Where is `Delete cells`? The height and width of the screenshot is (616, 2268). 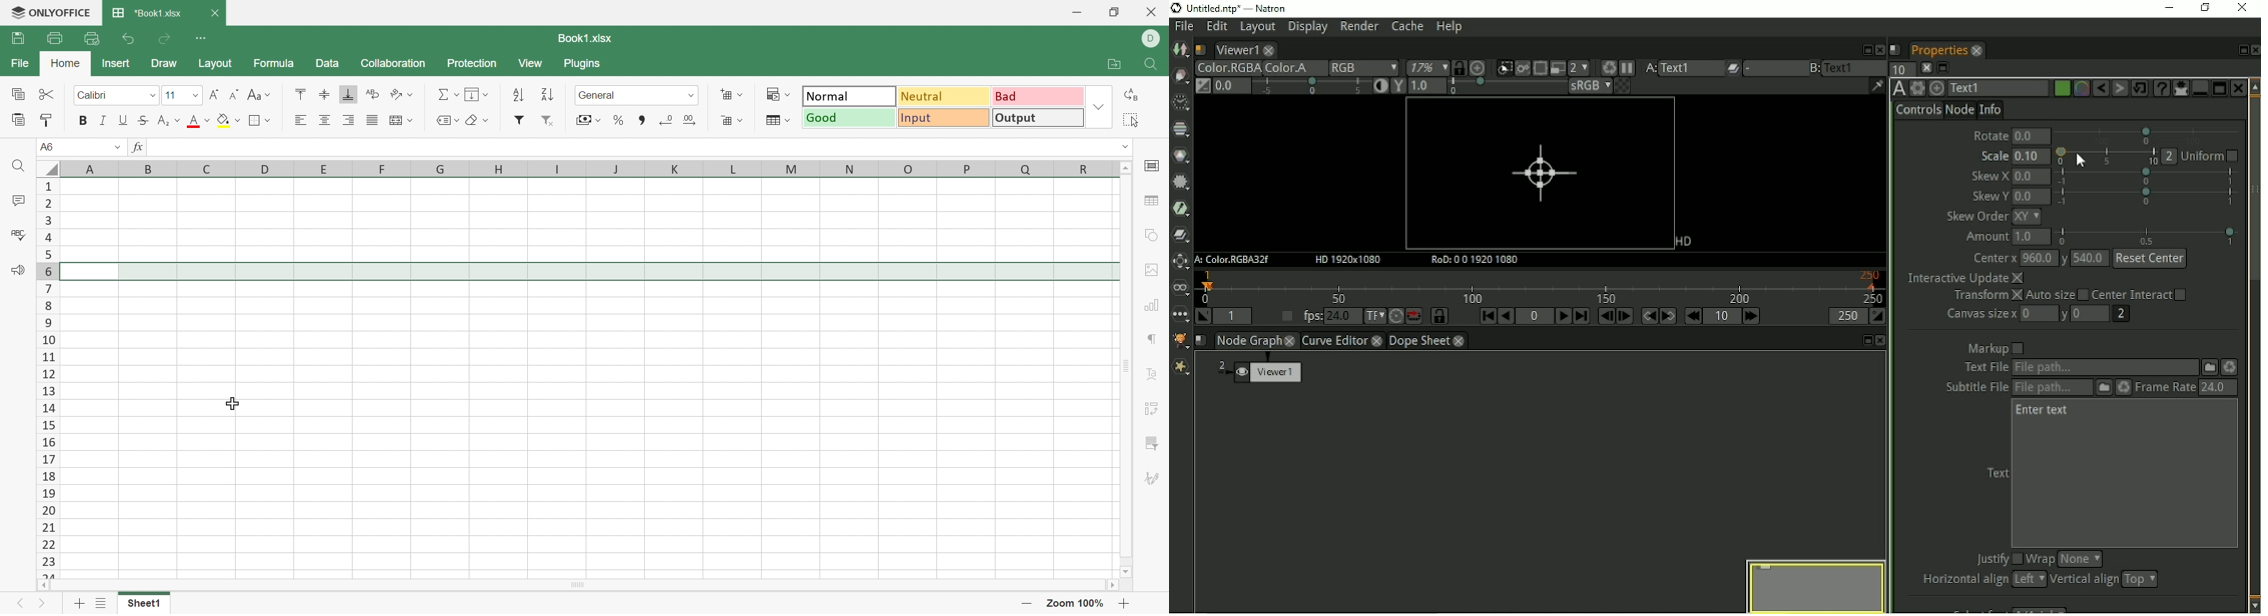 Delete cells is located at coordinates (733, 121).